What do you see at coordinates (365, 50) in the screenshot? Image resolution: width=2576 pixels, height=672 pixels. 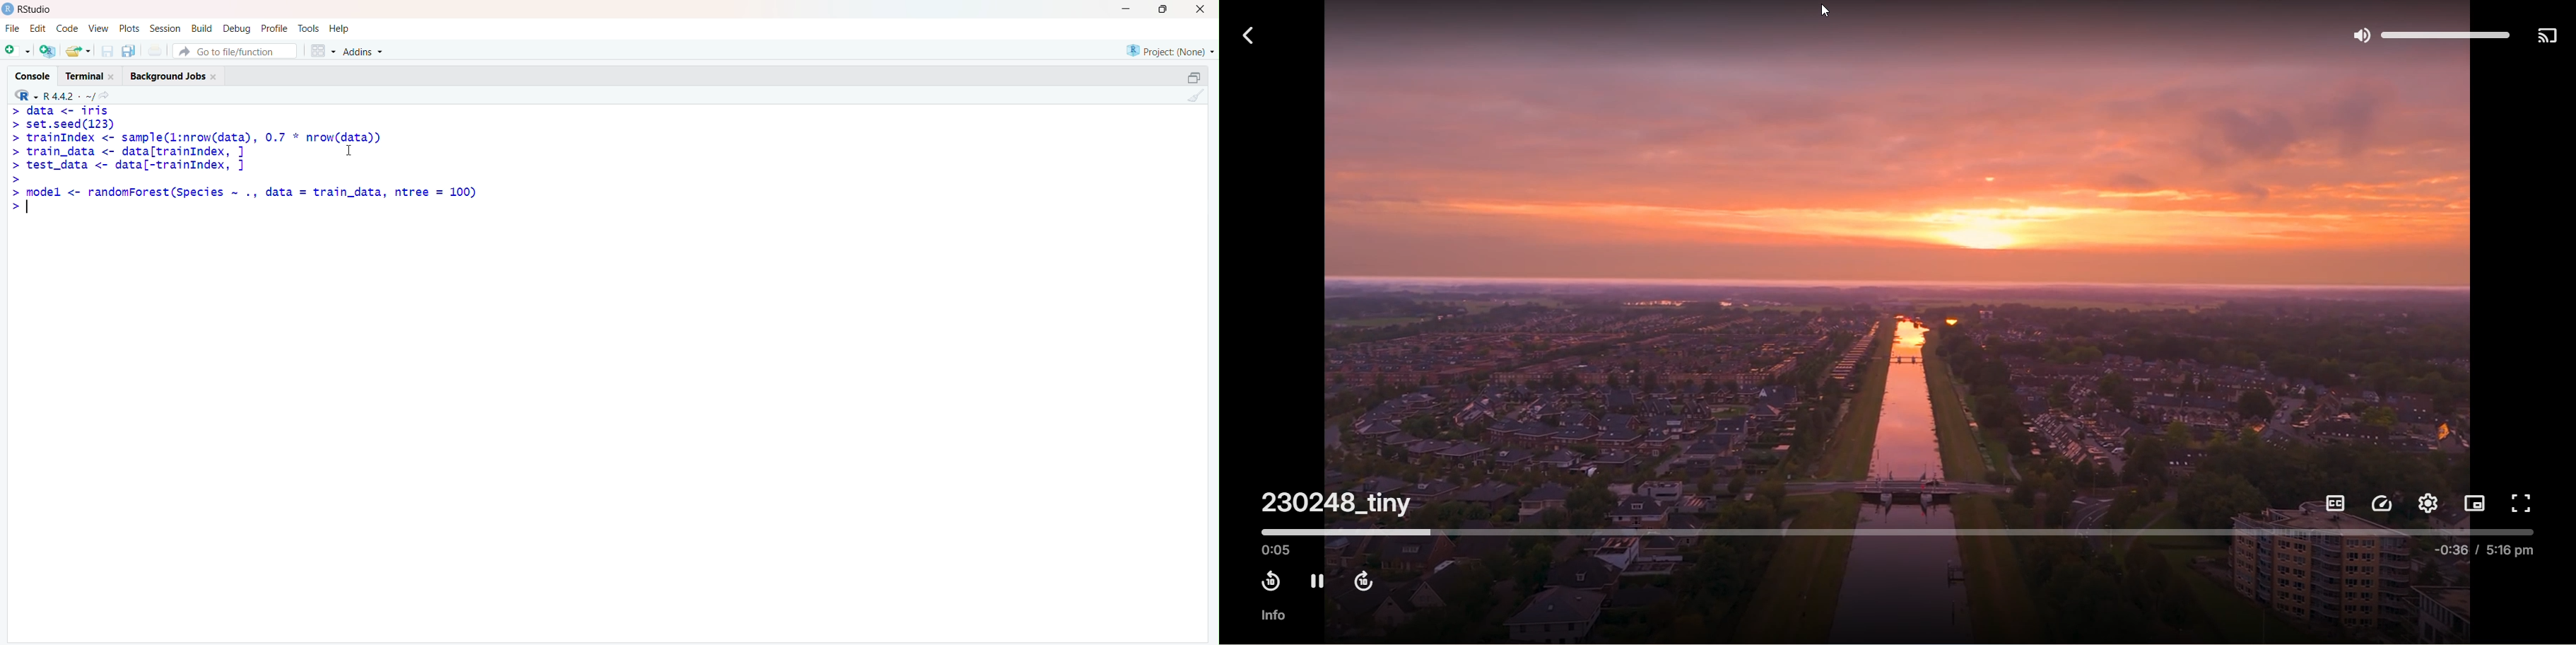 I see `Addins` at bounding box center [365, 50].